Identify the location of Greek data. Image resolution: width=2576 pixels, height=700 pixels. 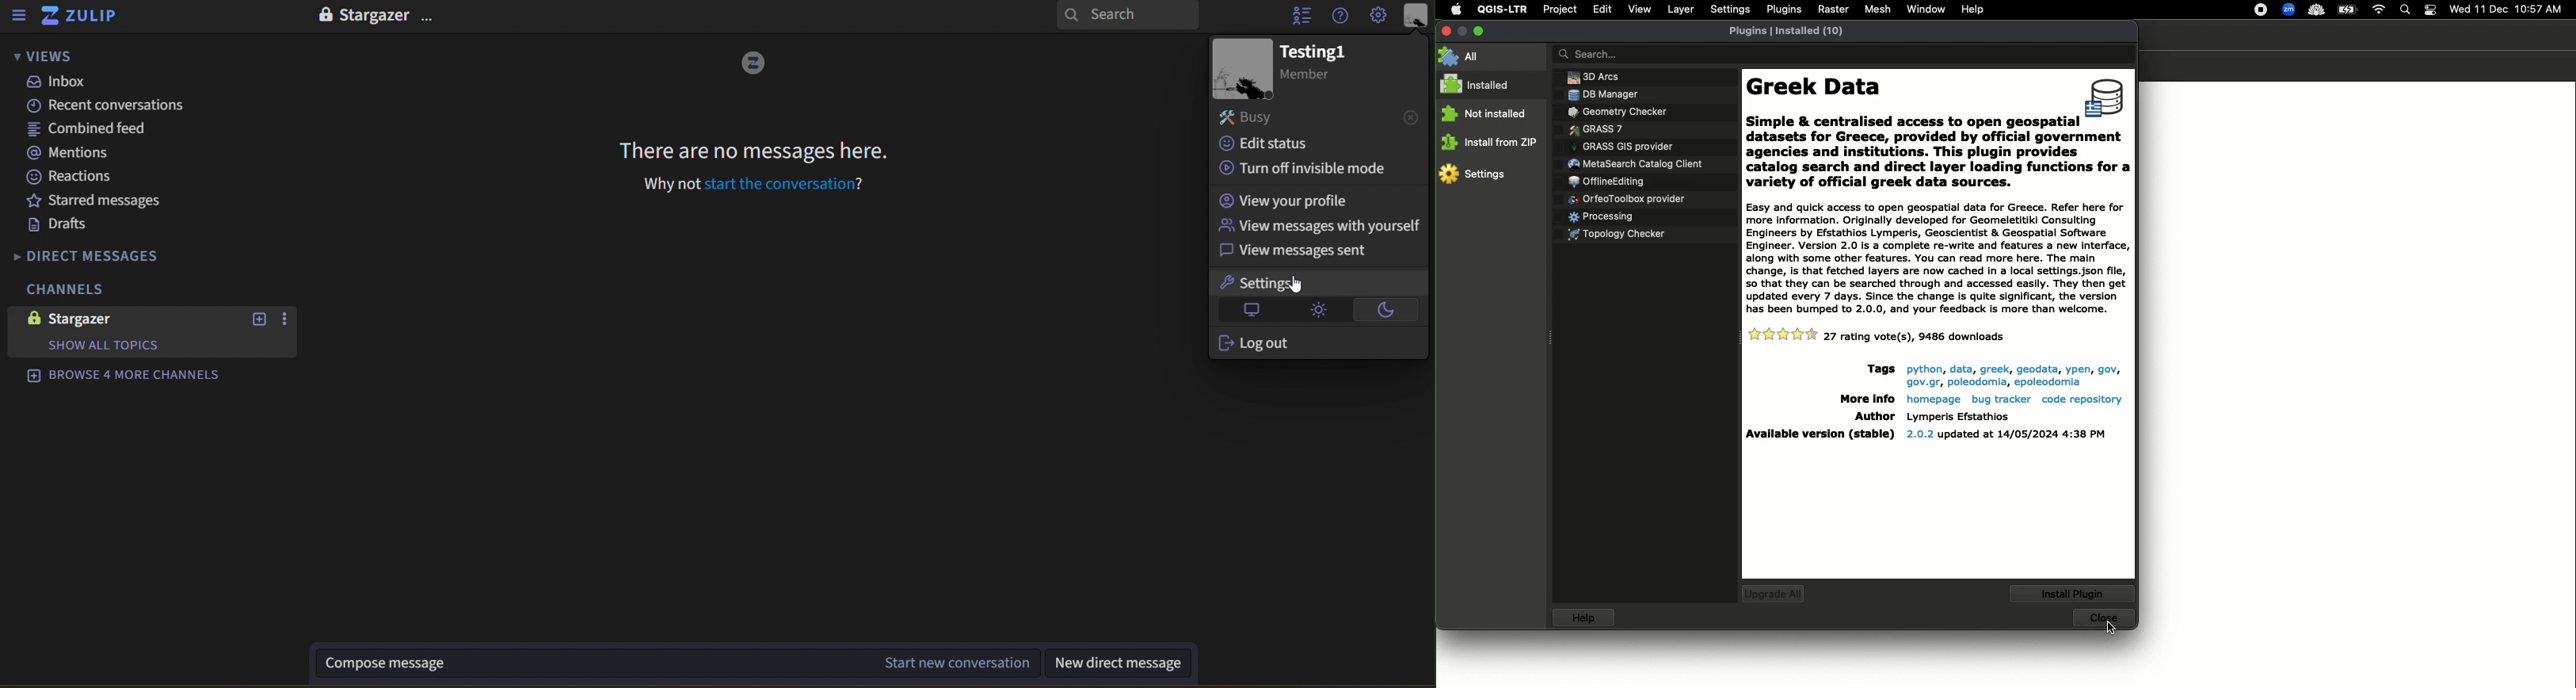
(1913, 101).